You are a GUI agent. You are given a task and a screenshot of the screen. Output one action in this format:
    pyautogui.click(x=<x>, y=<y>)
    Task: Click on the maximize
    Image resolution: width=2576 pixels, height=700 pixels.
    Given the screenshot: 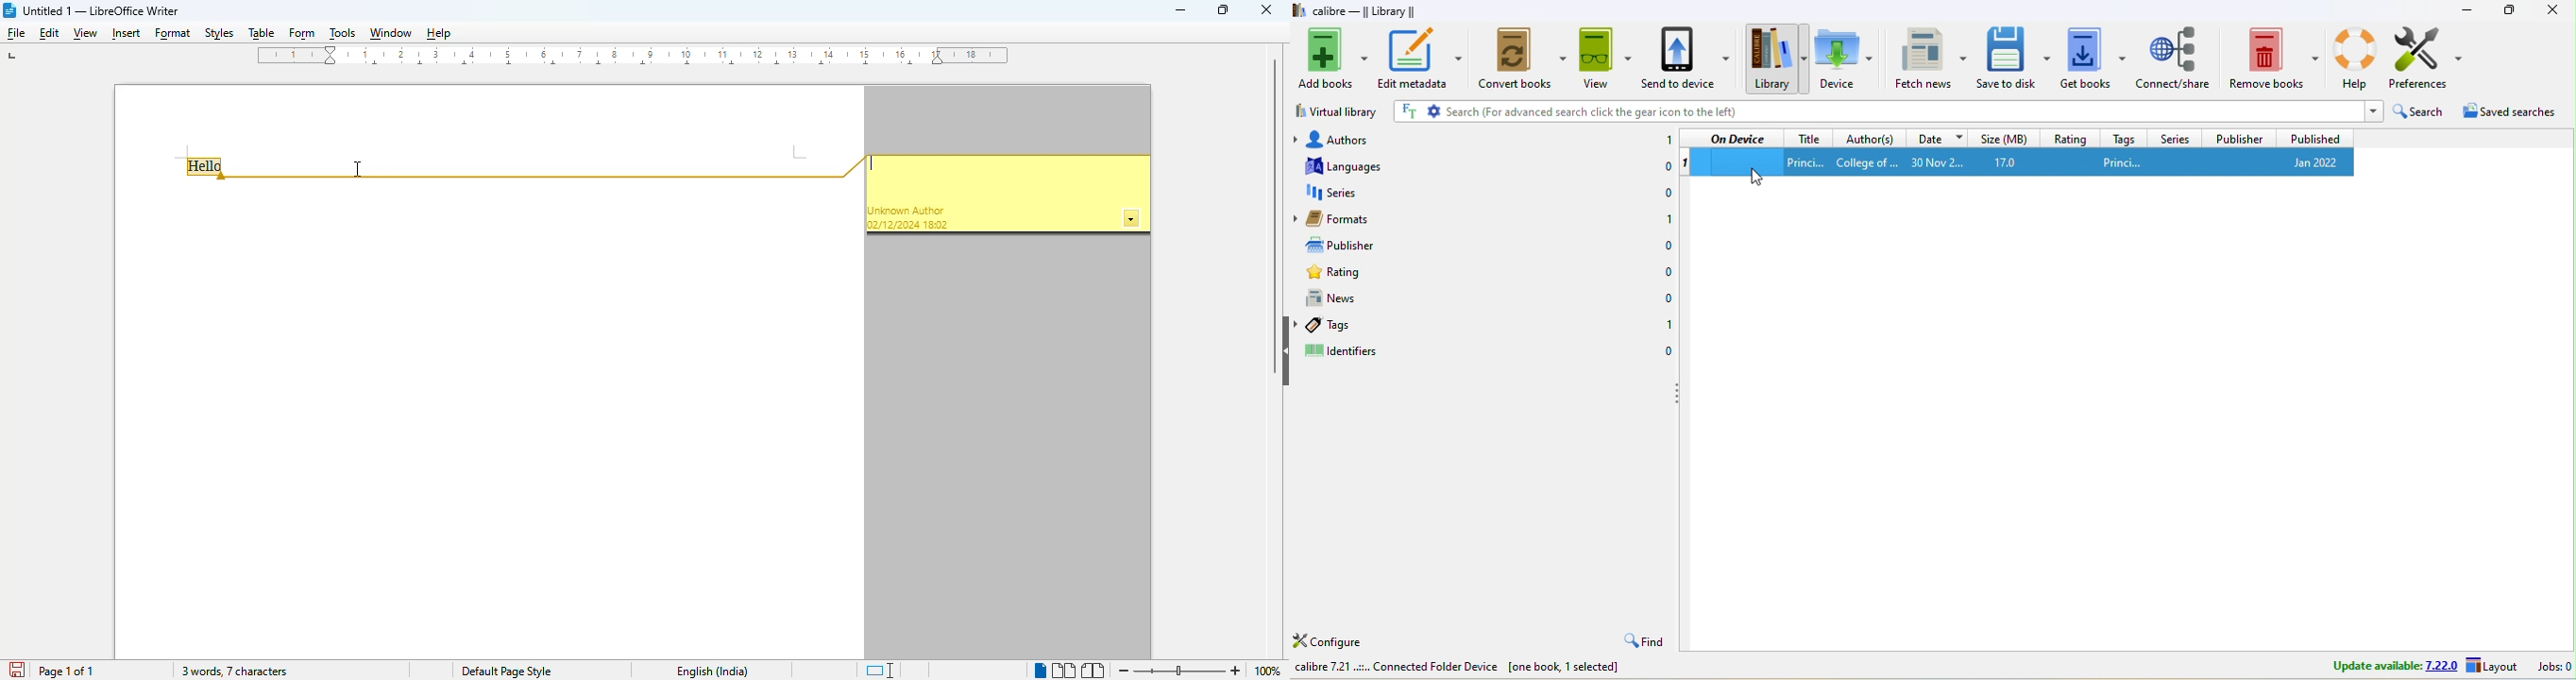 What is the action you would take?
    pyautogui.click(x=1223, y=8)
    